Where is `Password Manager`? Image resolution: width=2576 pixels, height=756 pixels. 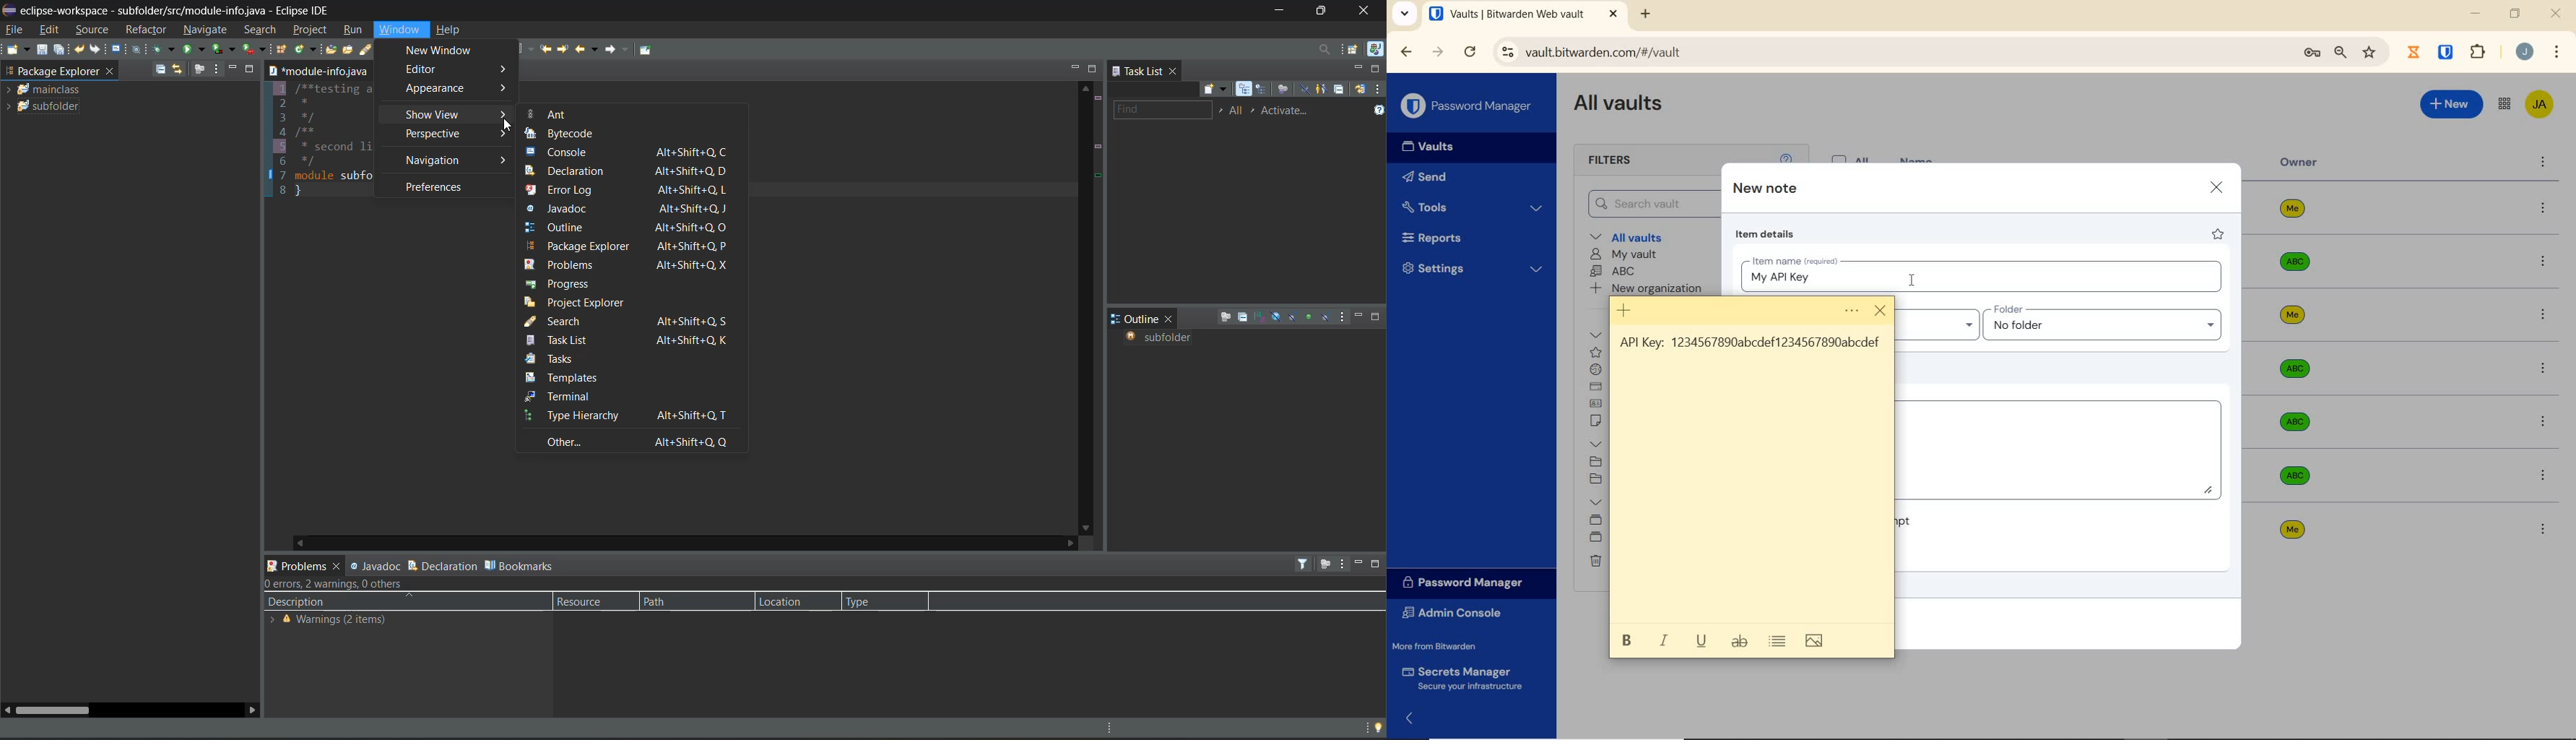
Password Manager is located at coordinates (1467, 582).